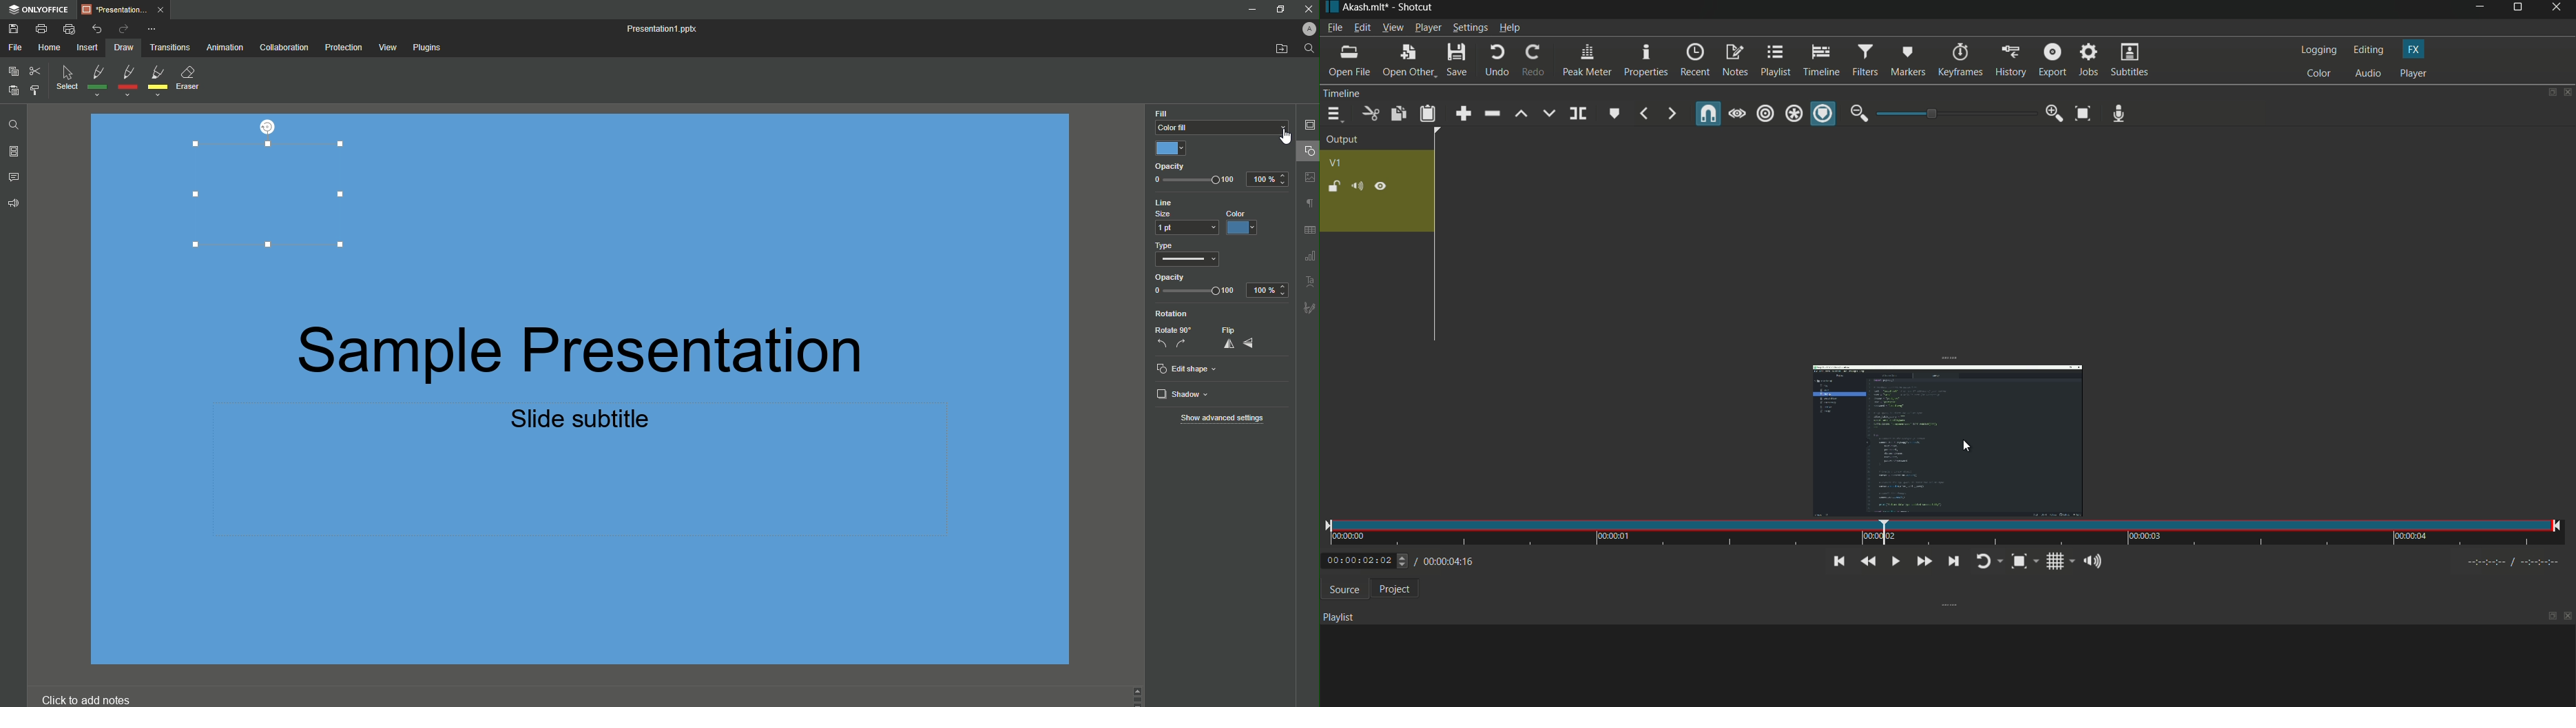 The image size is (2576, 728). What do you see at coordinates (1380, 187) in the screenshot?
I see `hide` at bounding box center [1380, 187].